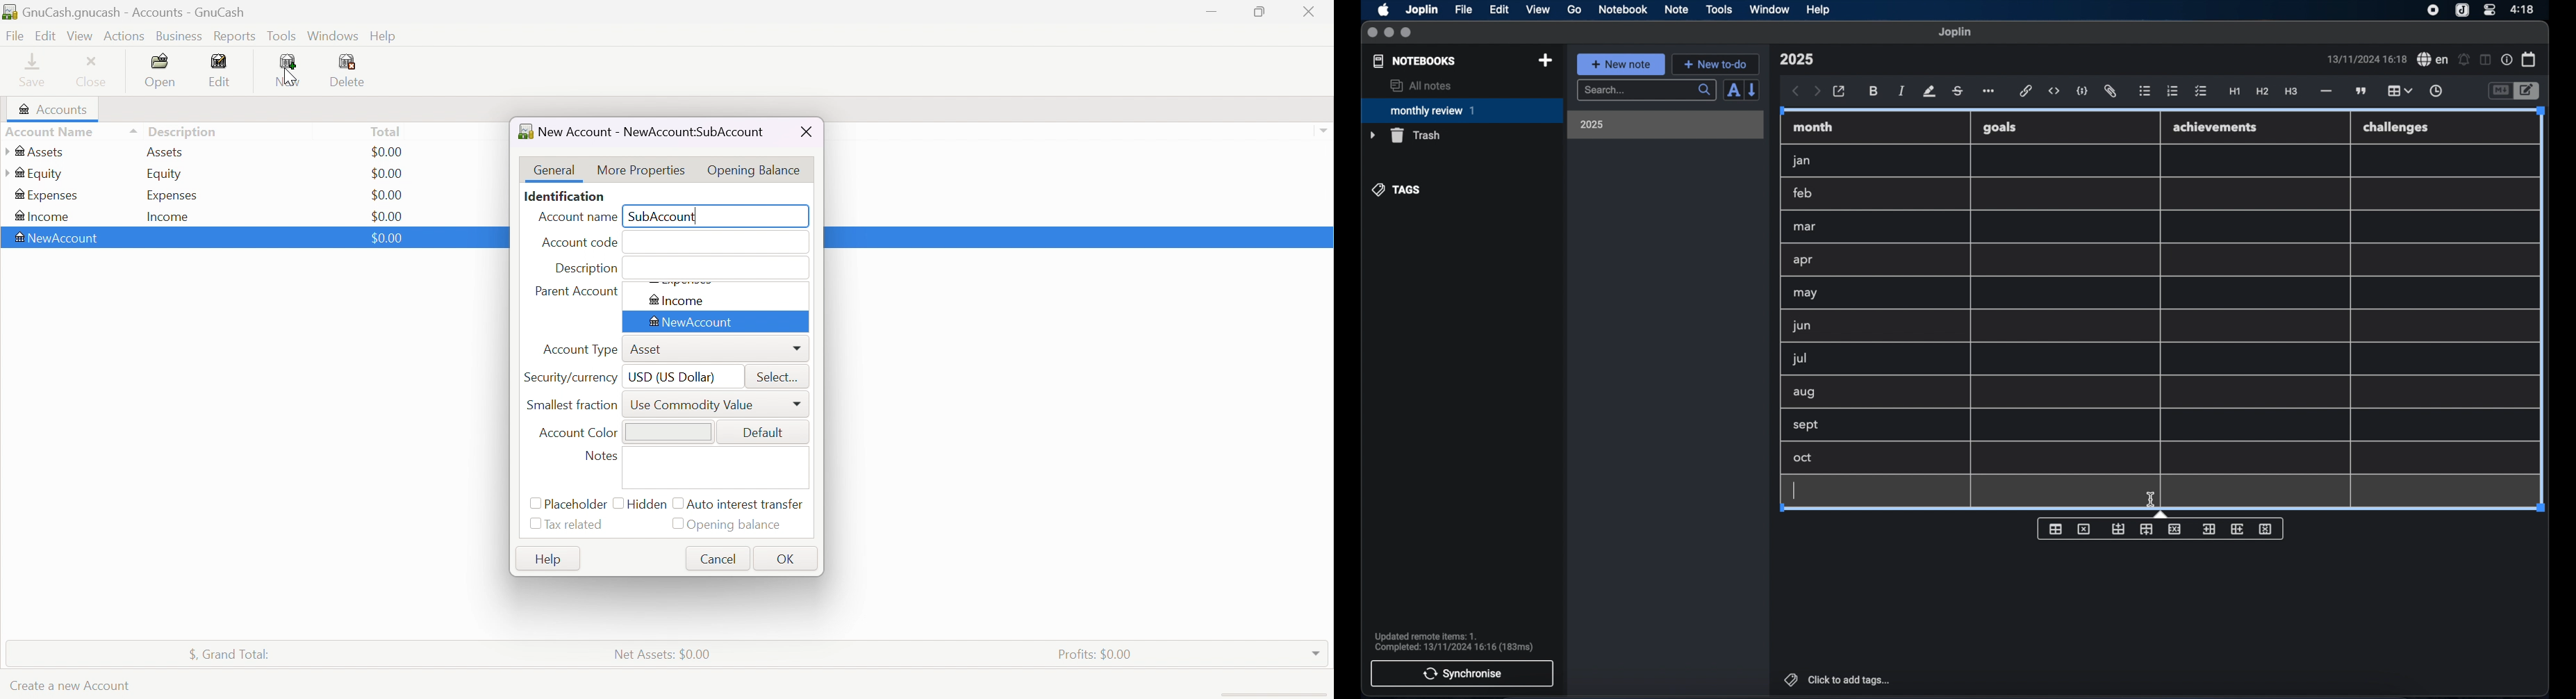 Image resolution: width=2576 pixels, height=700 pixels. Describe the element at coordinates (1957, 91) in the screenshot. I see `strikethrough` at that location.